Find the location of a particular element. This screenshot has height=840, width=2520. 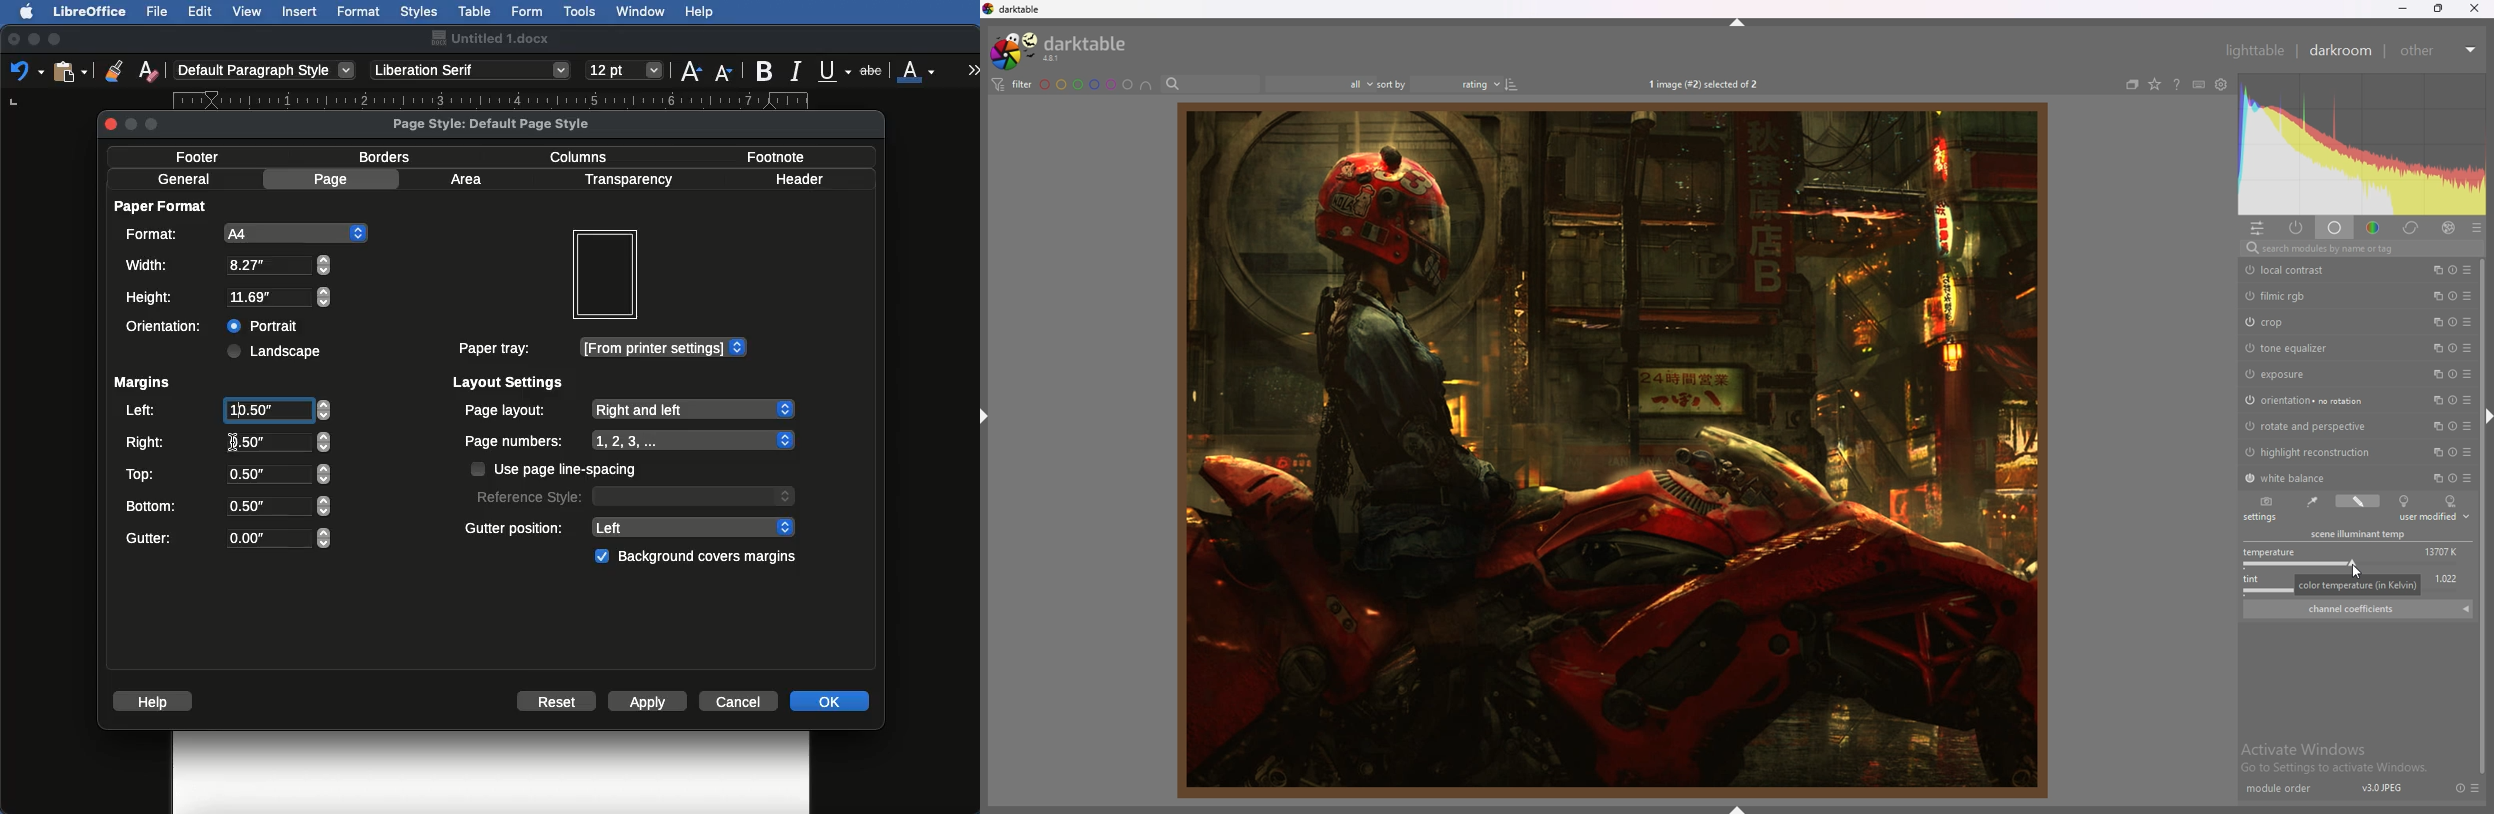

cursor is located at coordinates (2357, 570).